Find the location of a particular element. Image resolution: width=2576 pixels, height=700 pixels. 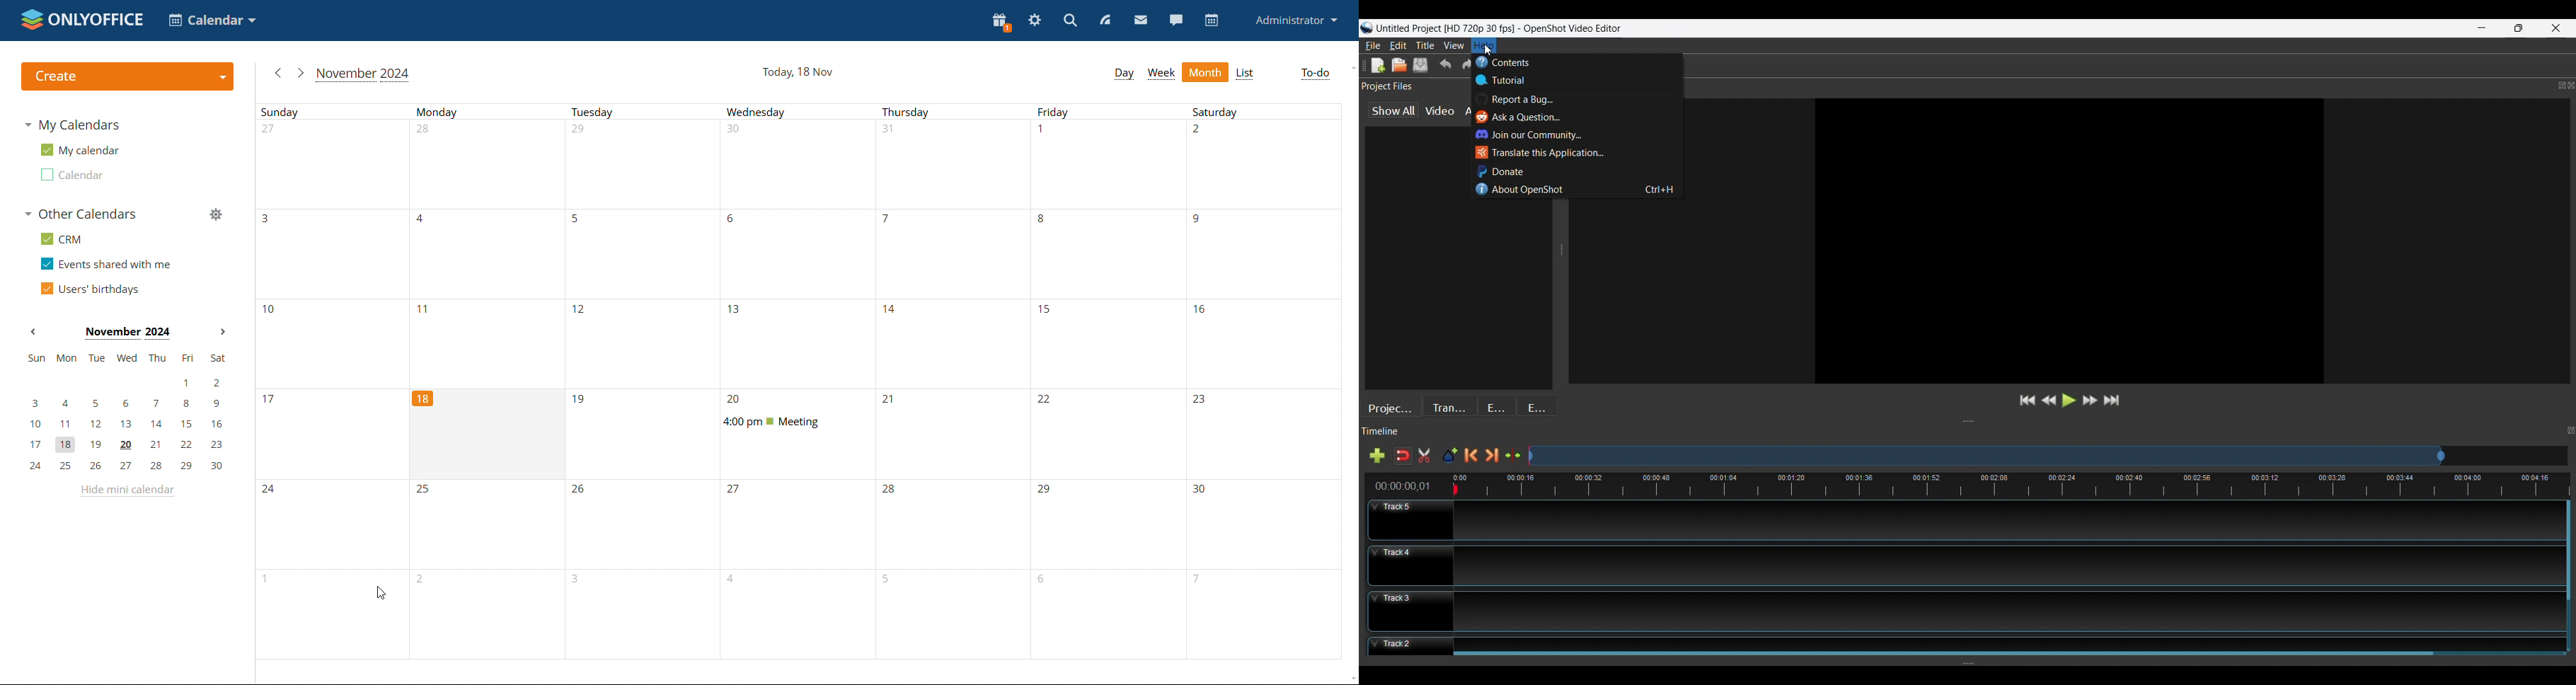

Video Preview Panel is located at coordinates (2070, 86).